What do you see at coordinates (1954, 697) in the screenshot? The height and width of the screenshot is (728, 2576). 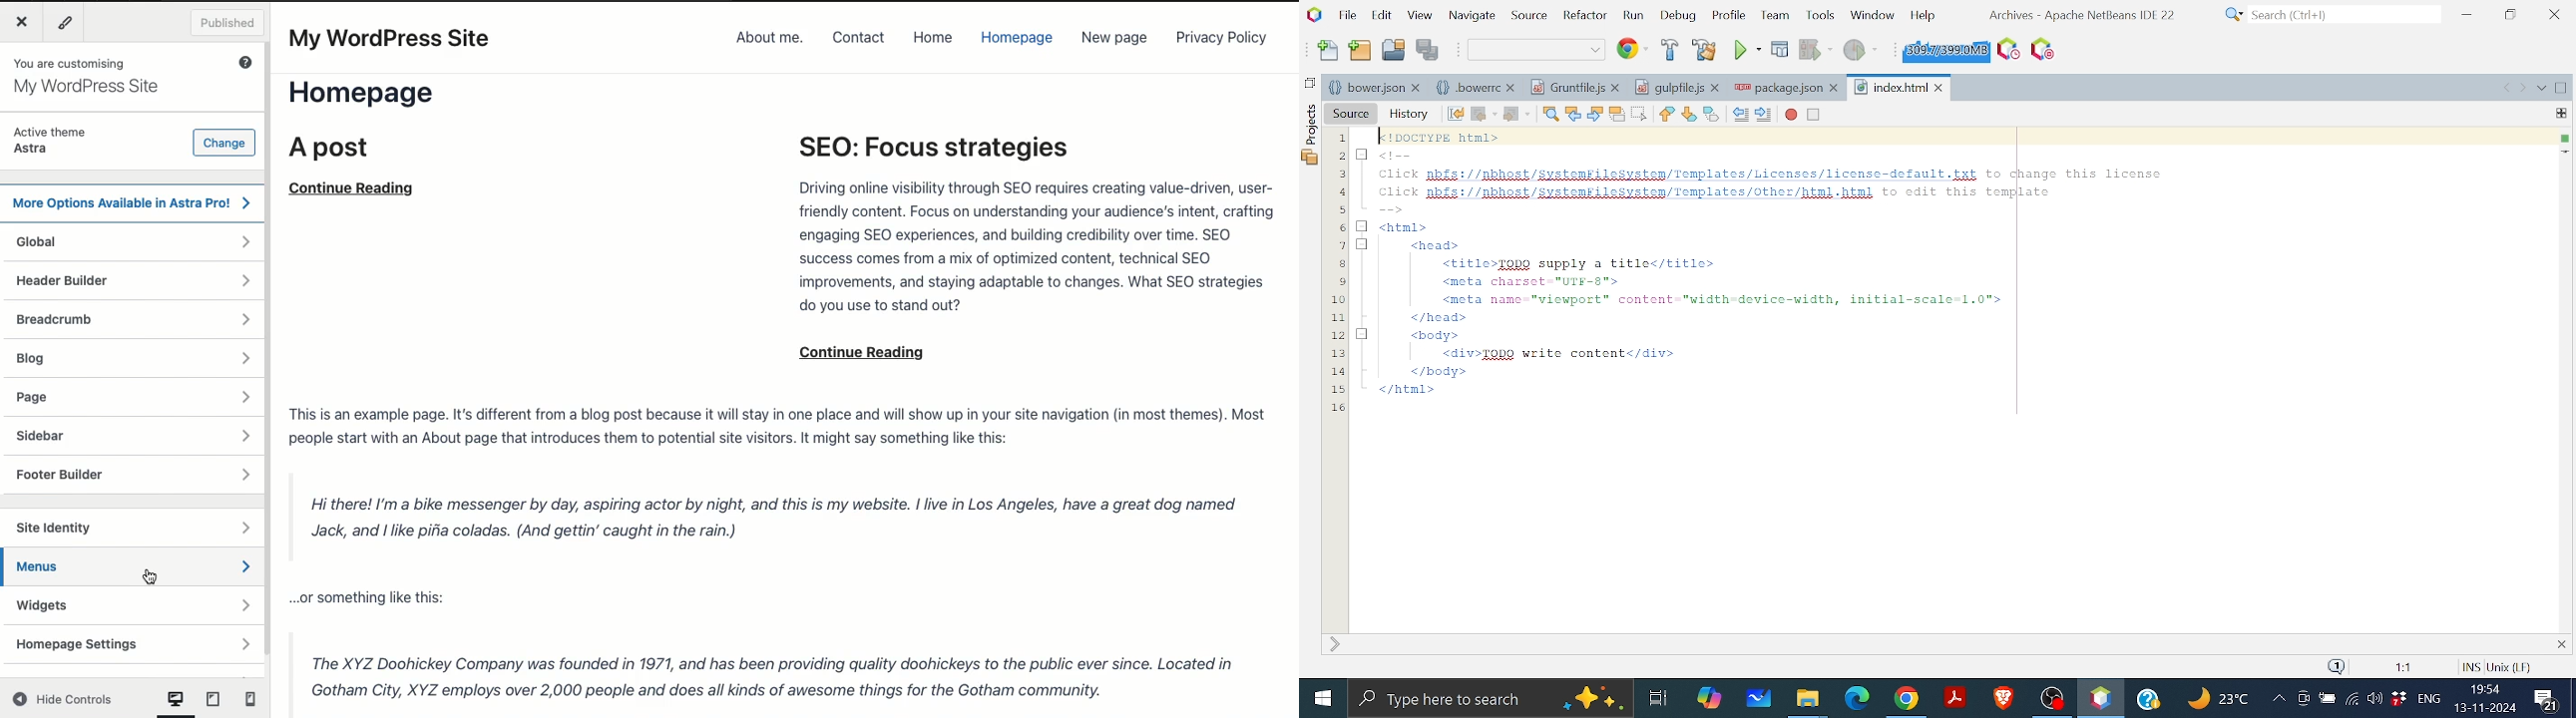 I see `Adobe reader` at bounding box center [1954, 697].